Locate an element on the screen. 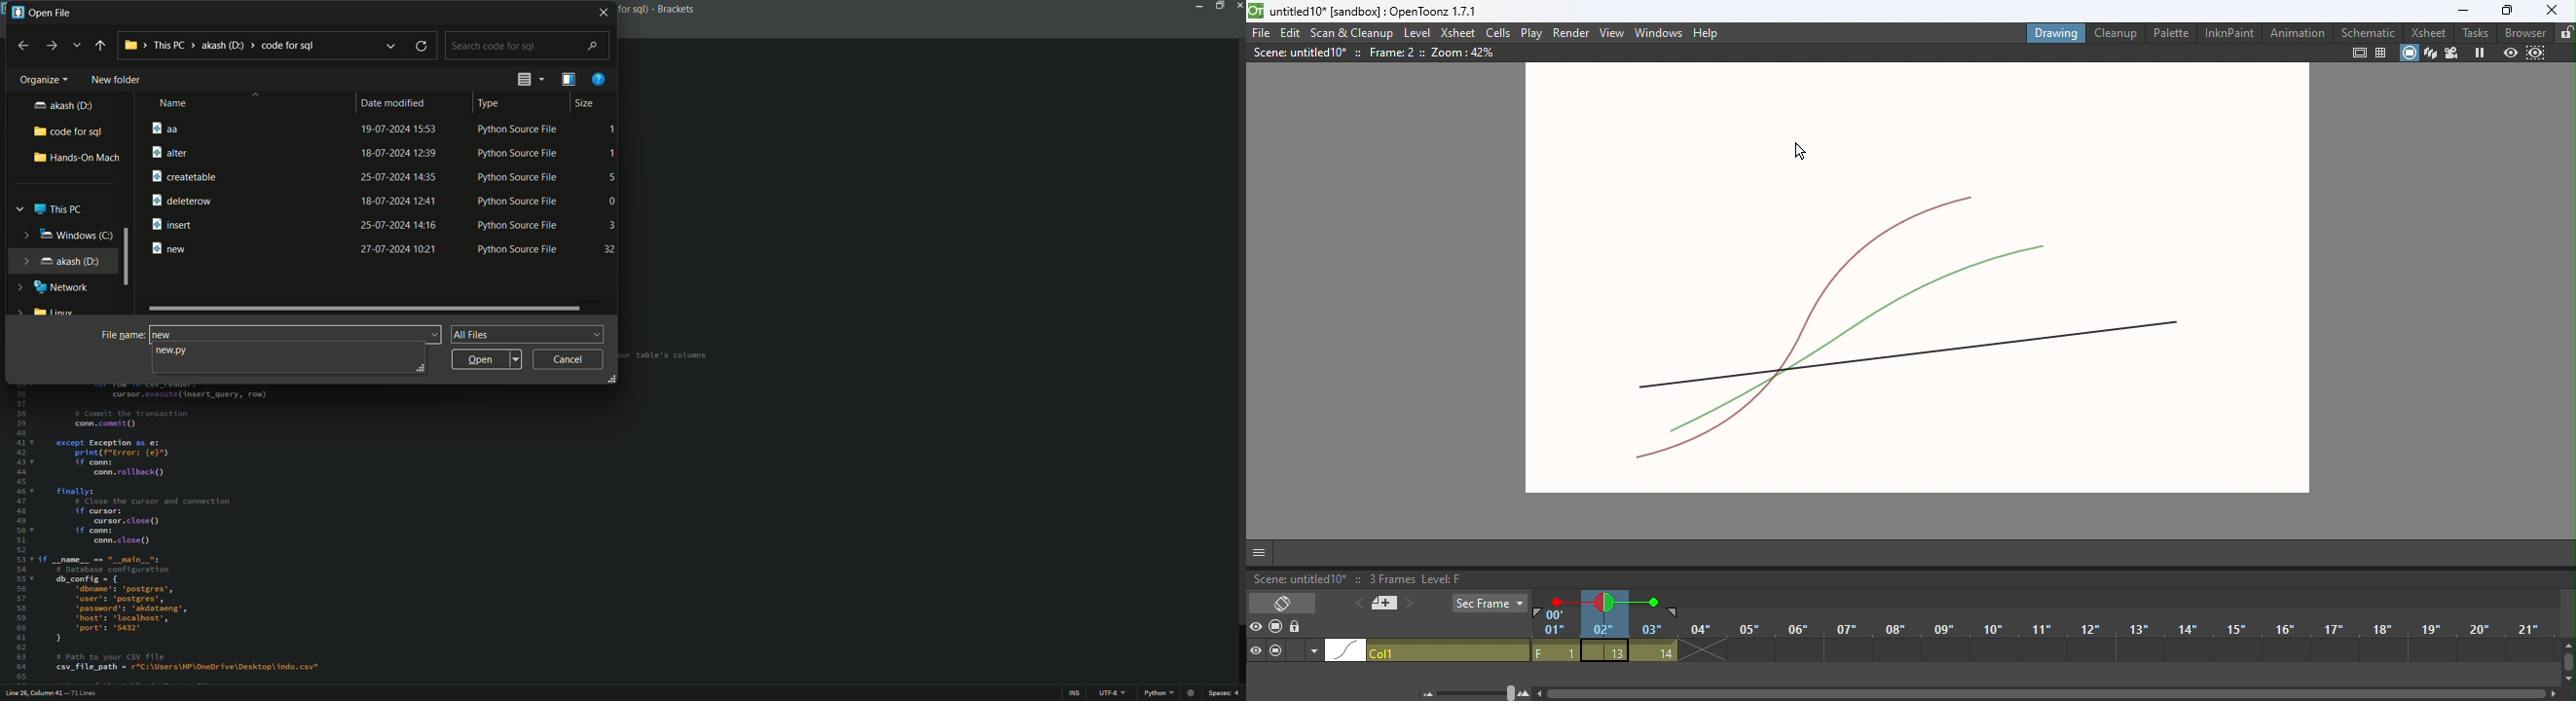  new is located at coordinates (171, 247).